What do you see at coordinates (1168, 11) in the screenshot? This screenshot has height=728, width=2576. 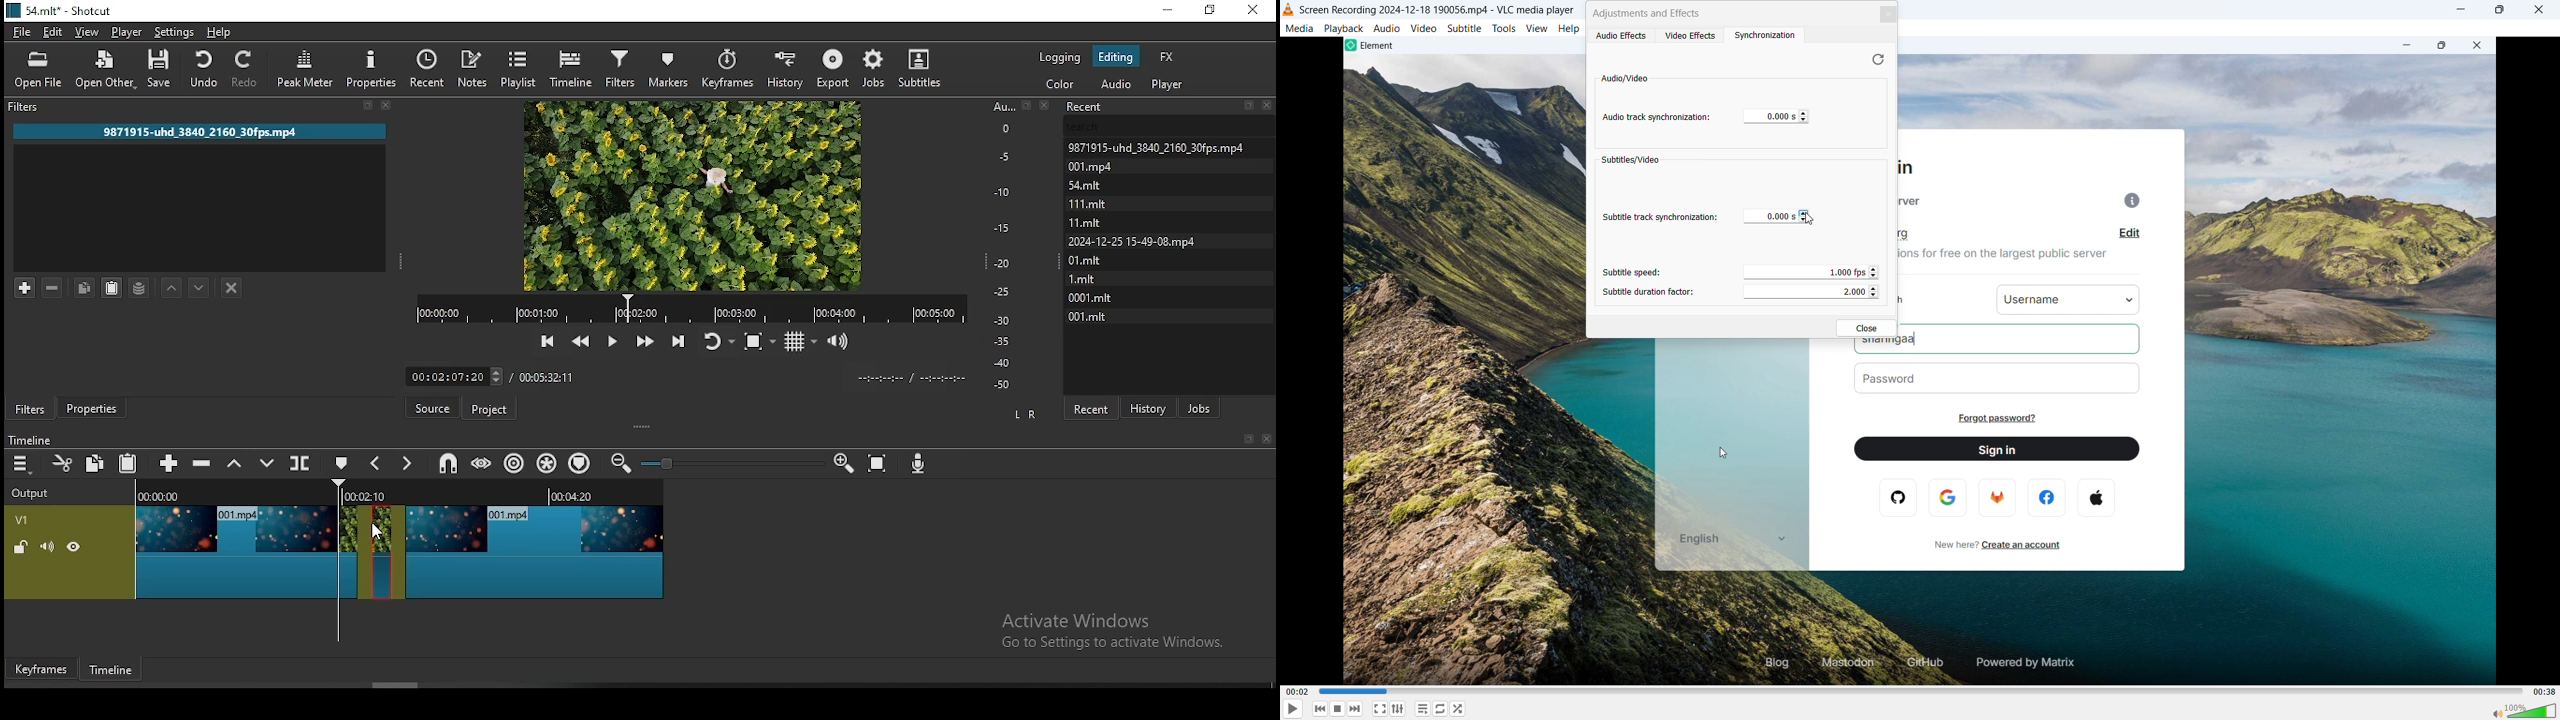 I see `minimize` at bounding box center [1168, 11].